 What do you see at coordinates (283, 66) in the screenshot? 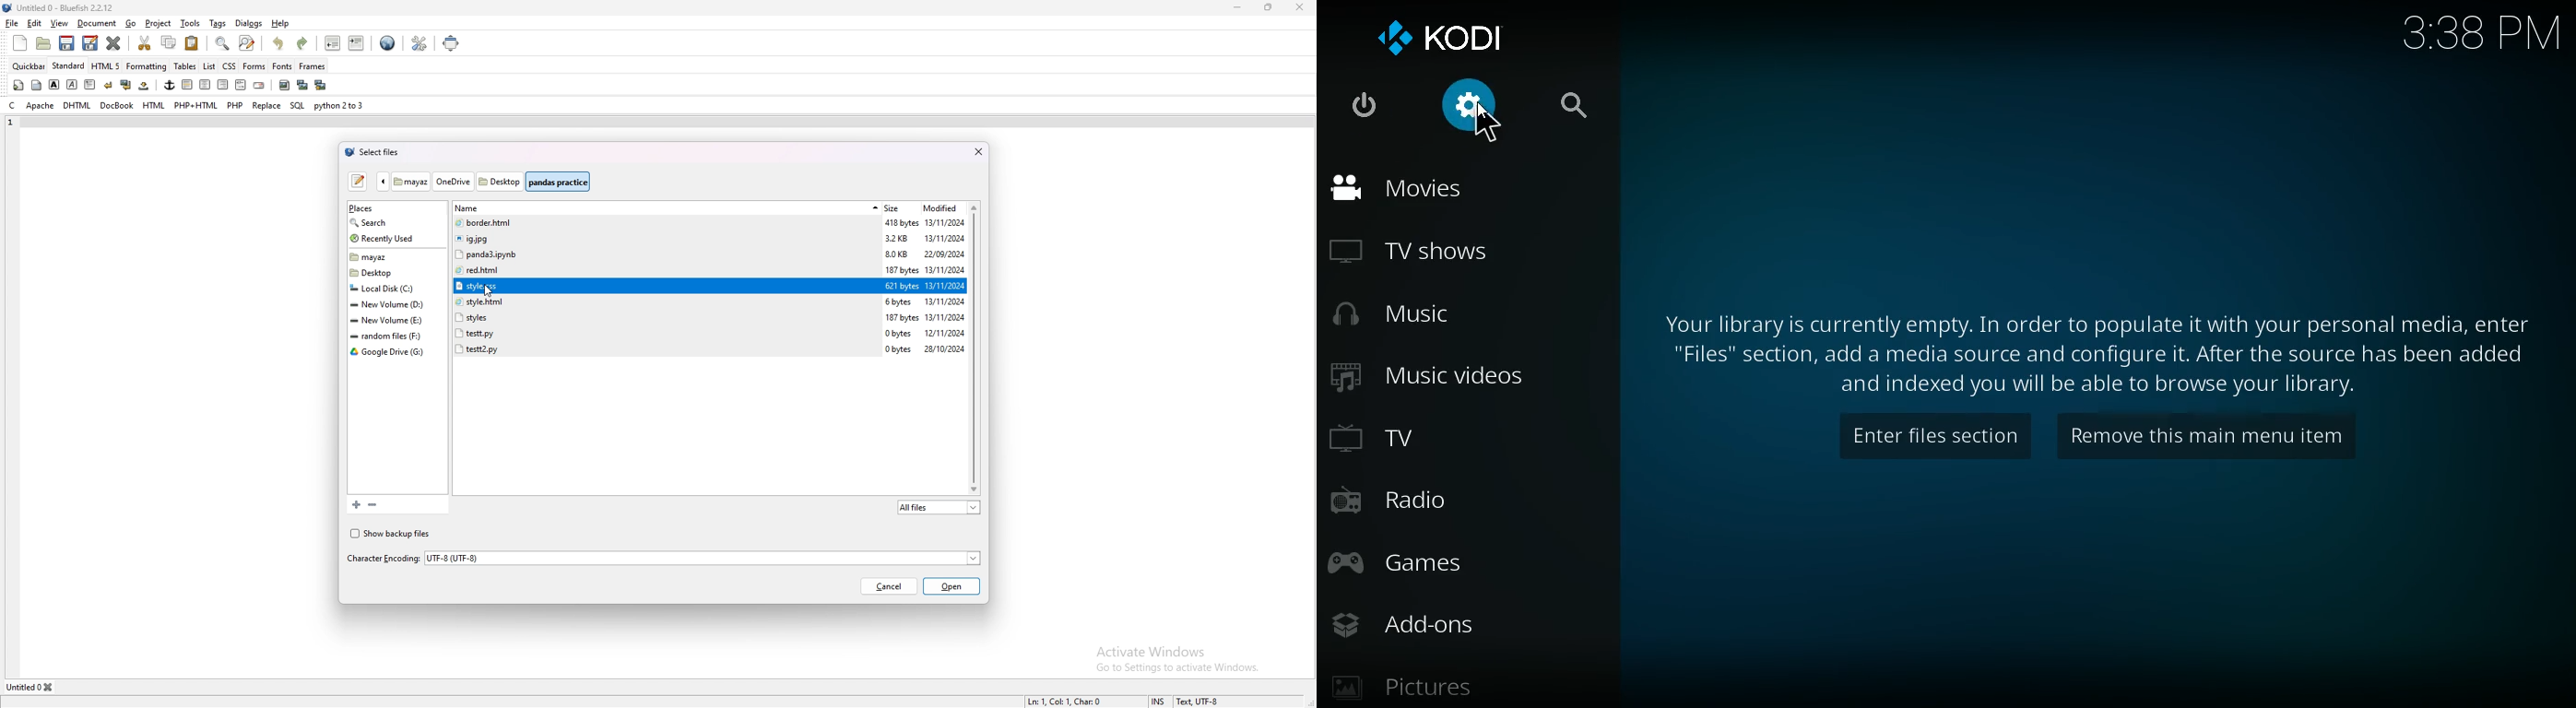
I see `fonts` at bounding box center [283, 66].